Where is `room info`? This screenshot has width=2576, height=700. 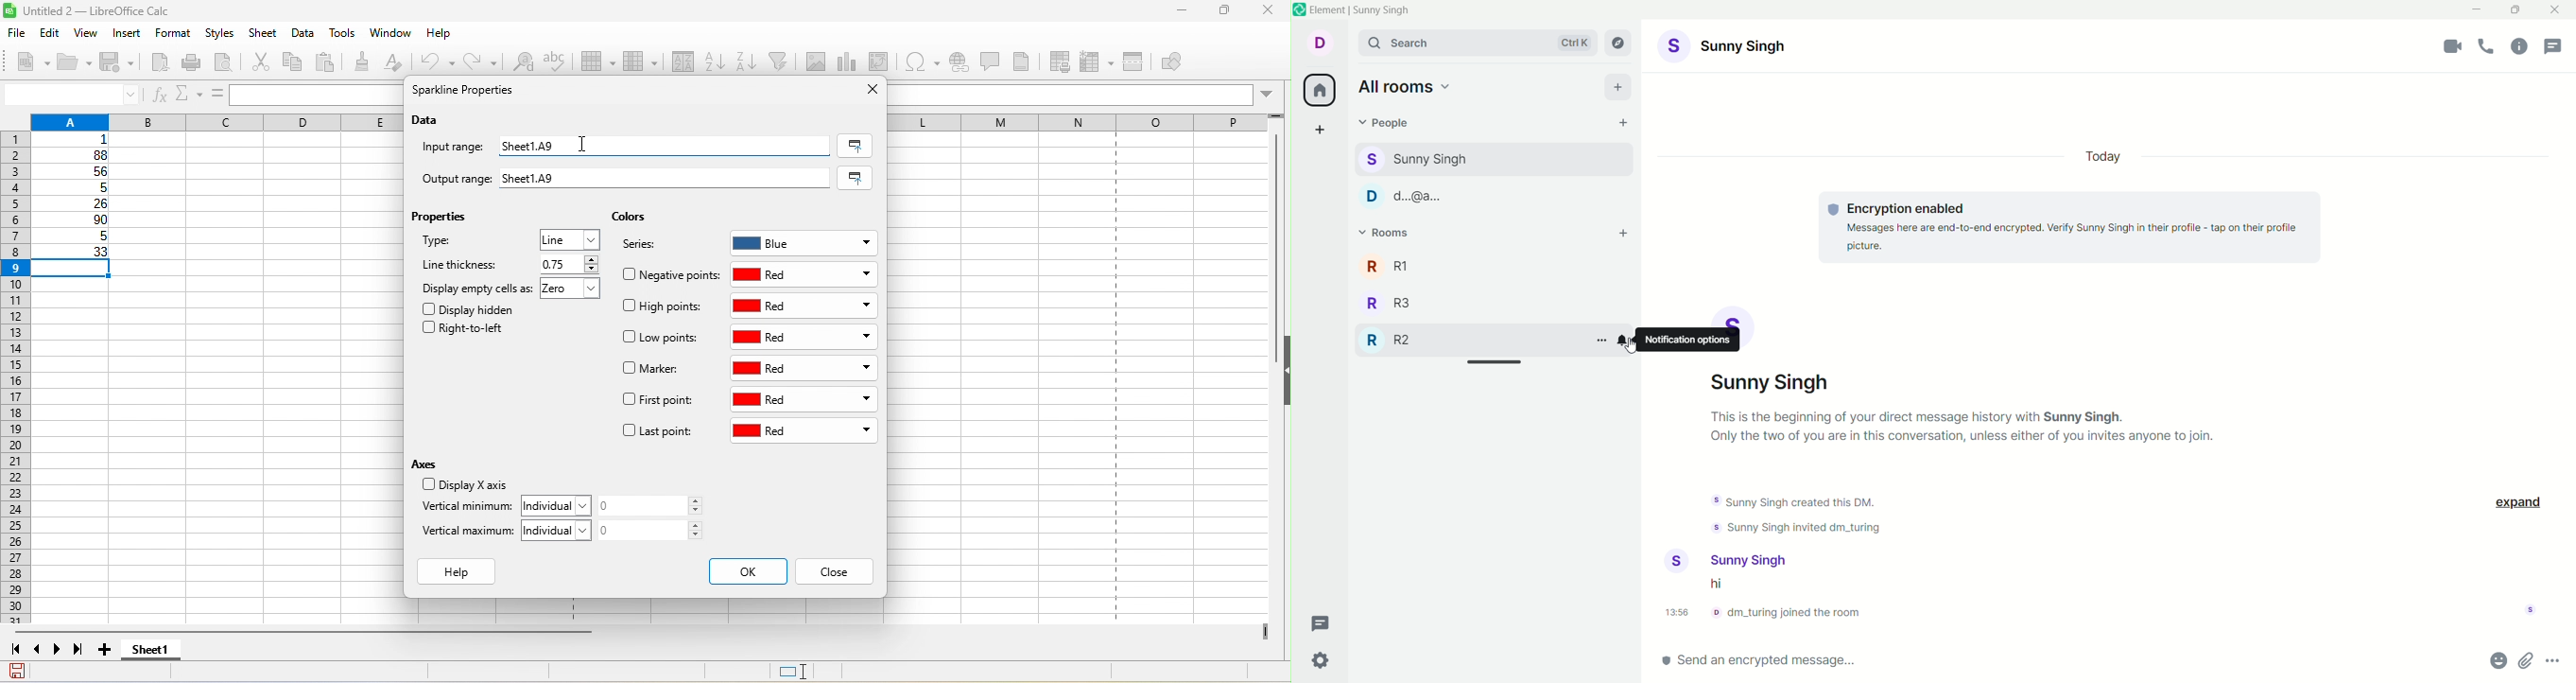
room info is located at coordinates (2519, 46).